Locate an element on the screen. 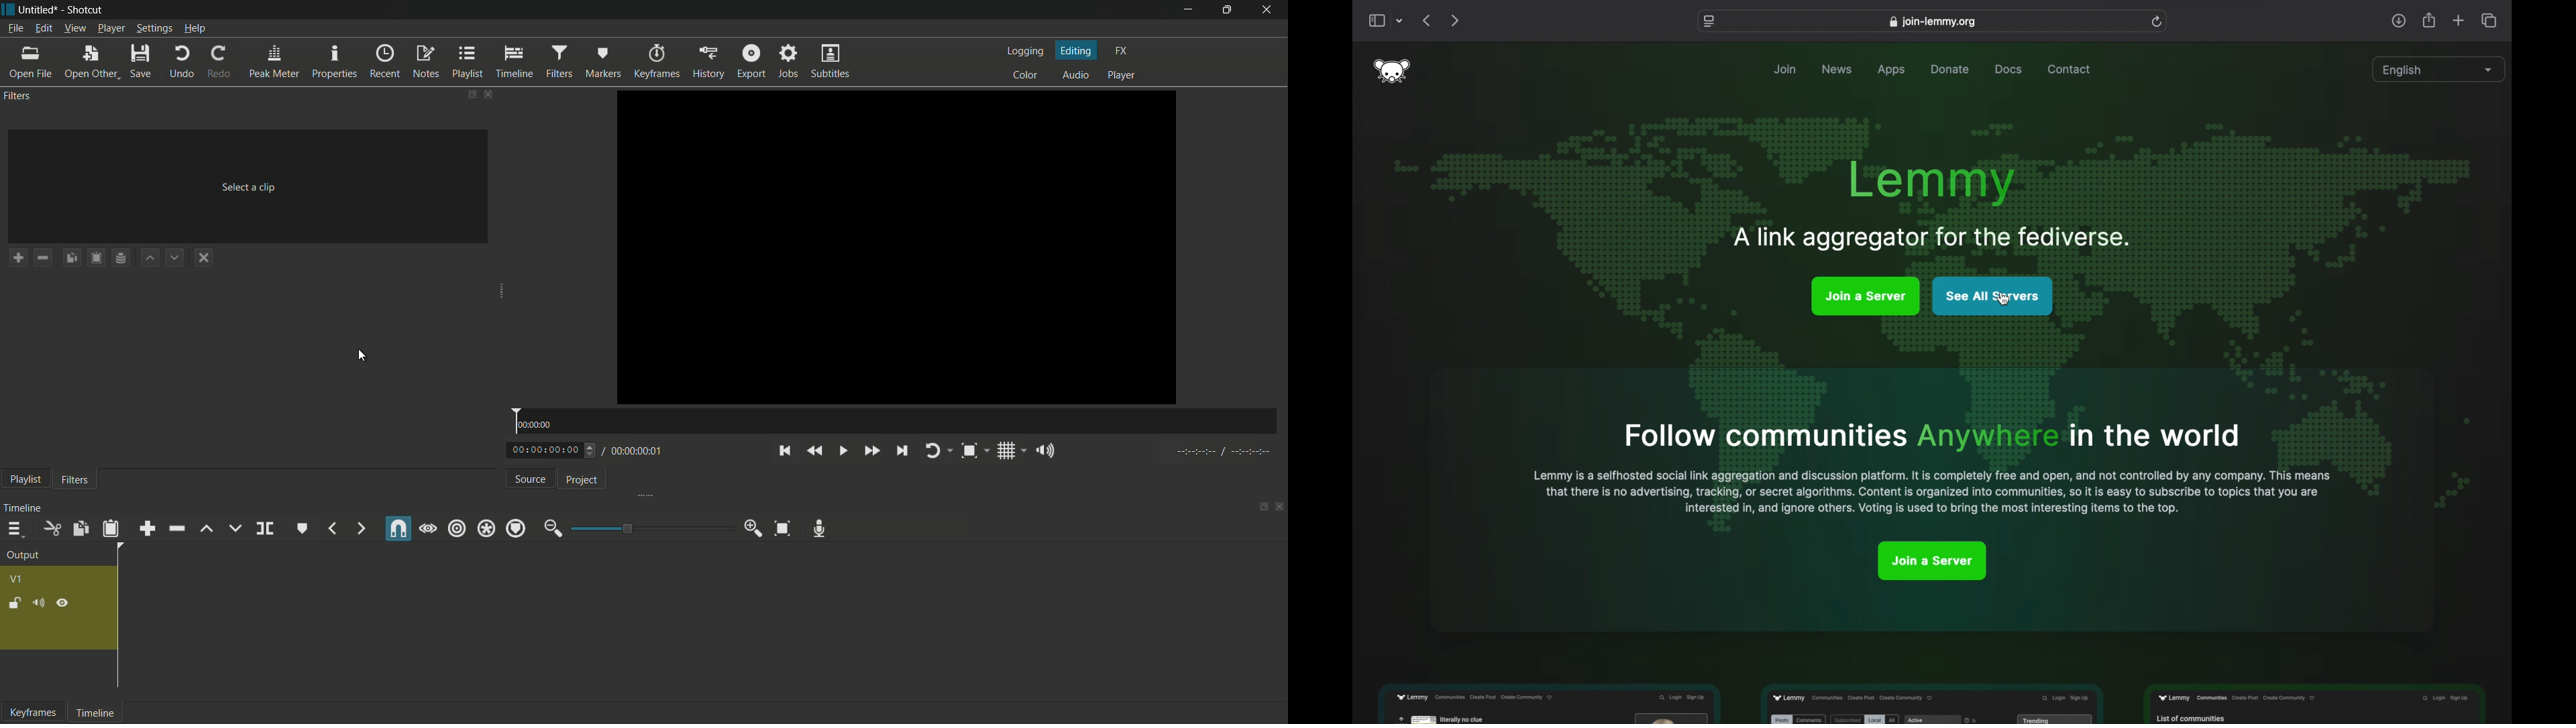  file menu is located at coordinates (15, 29).